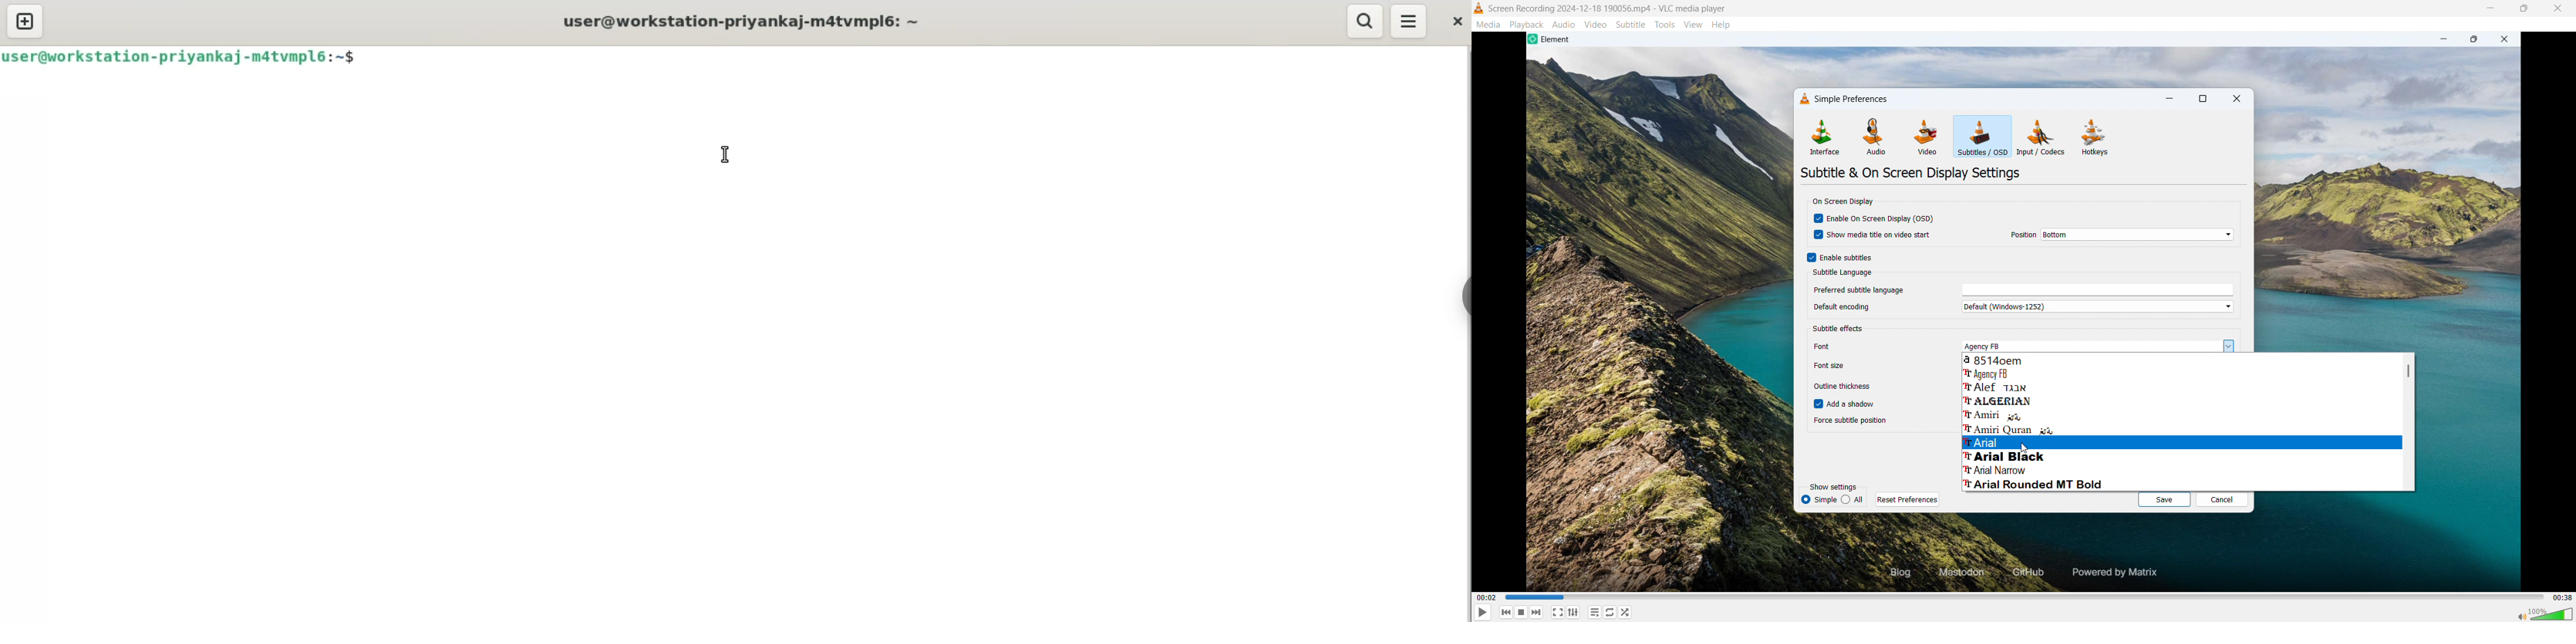  I want to click on logo, so click(1479, 8).